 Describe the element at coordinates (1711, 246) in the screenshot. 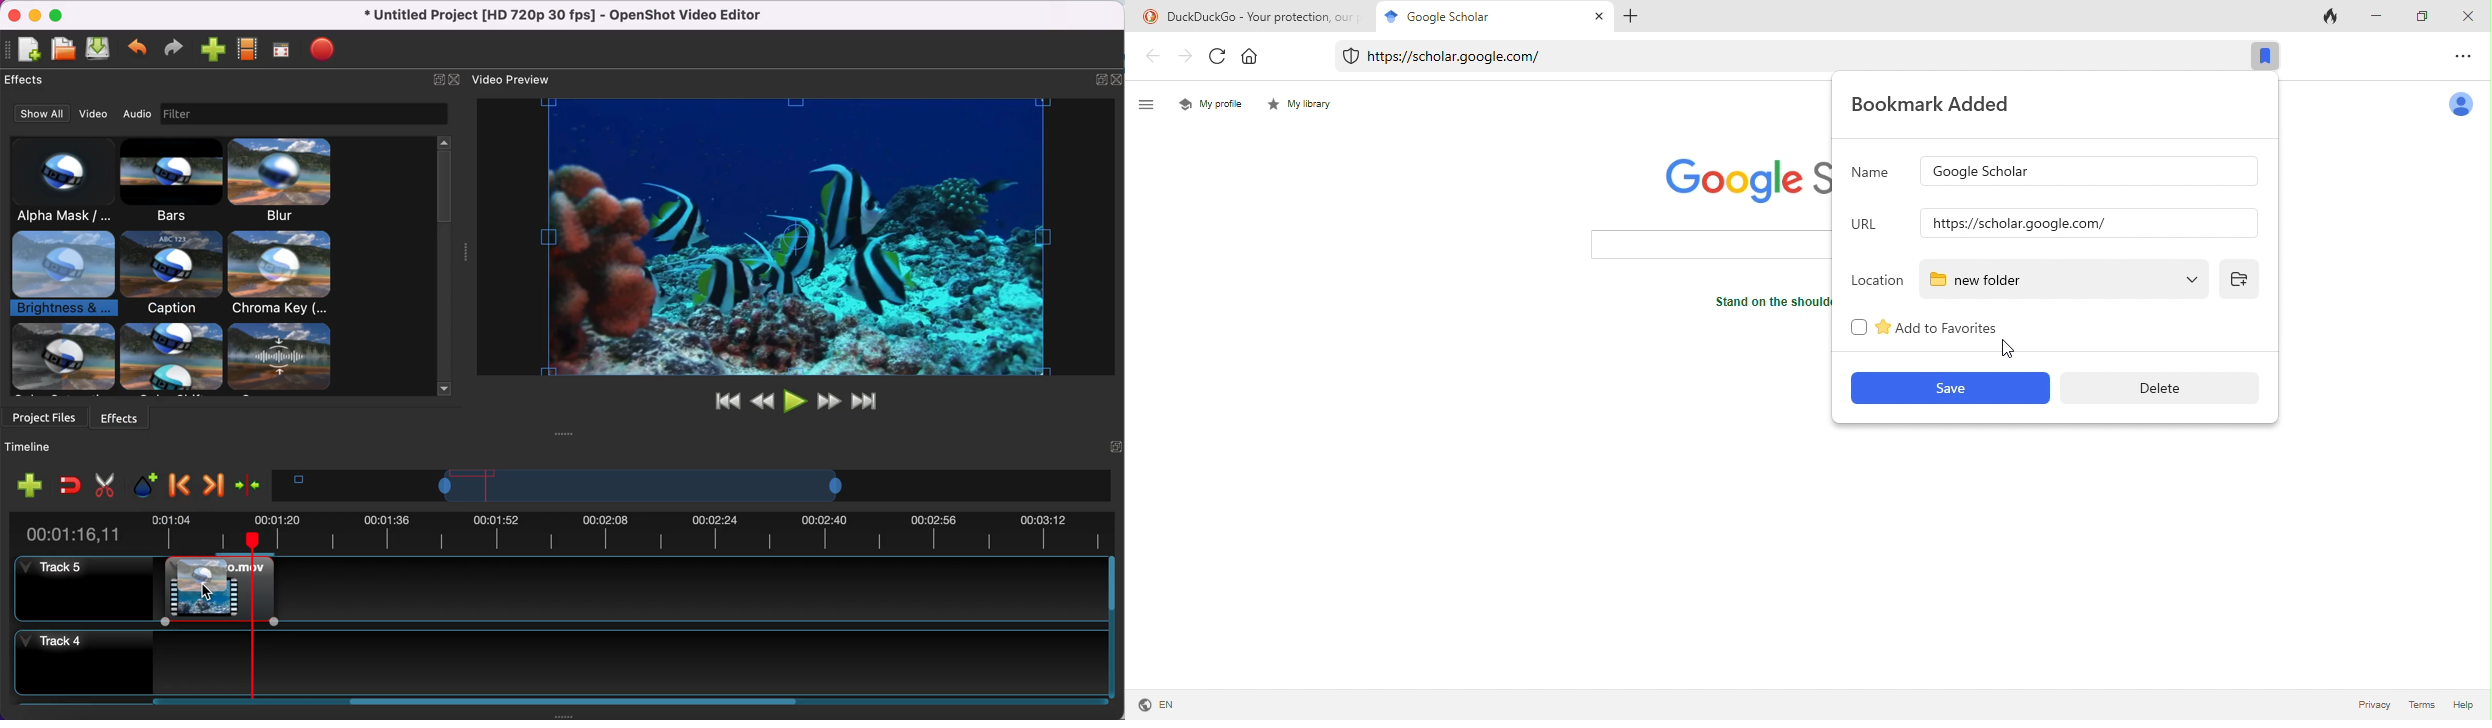

I see `search bar` at that location.